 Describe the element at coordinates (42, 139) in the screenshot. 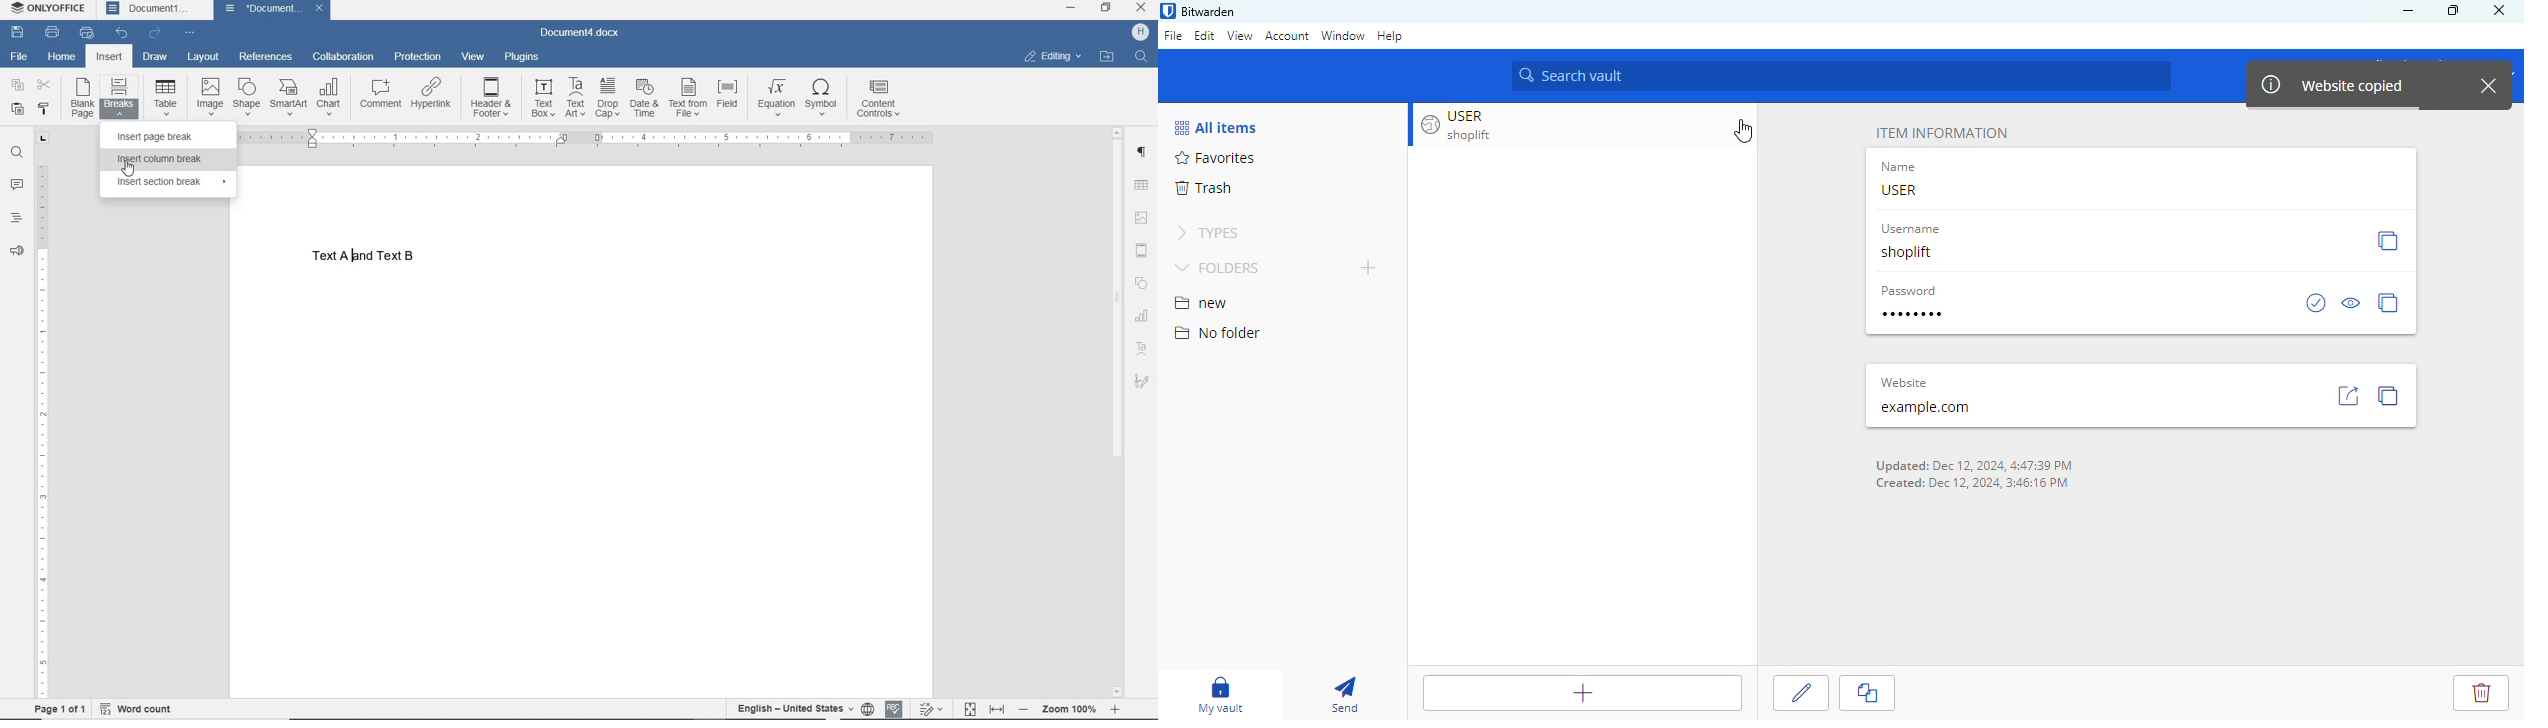

I see `TAB STOP` at that location.